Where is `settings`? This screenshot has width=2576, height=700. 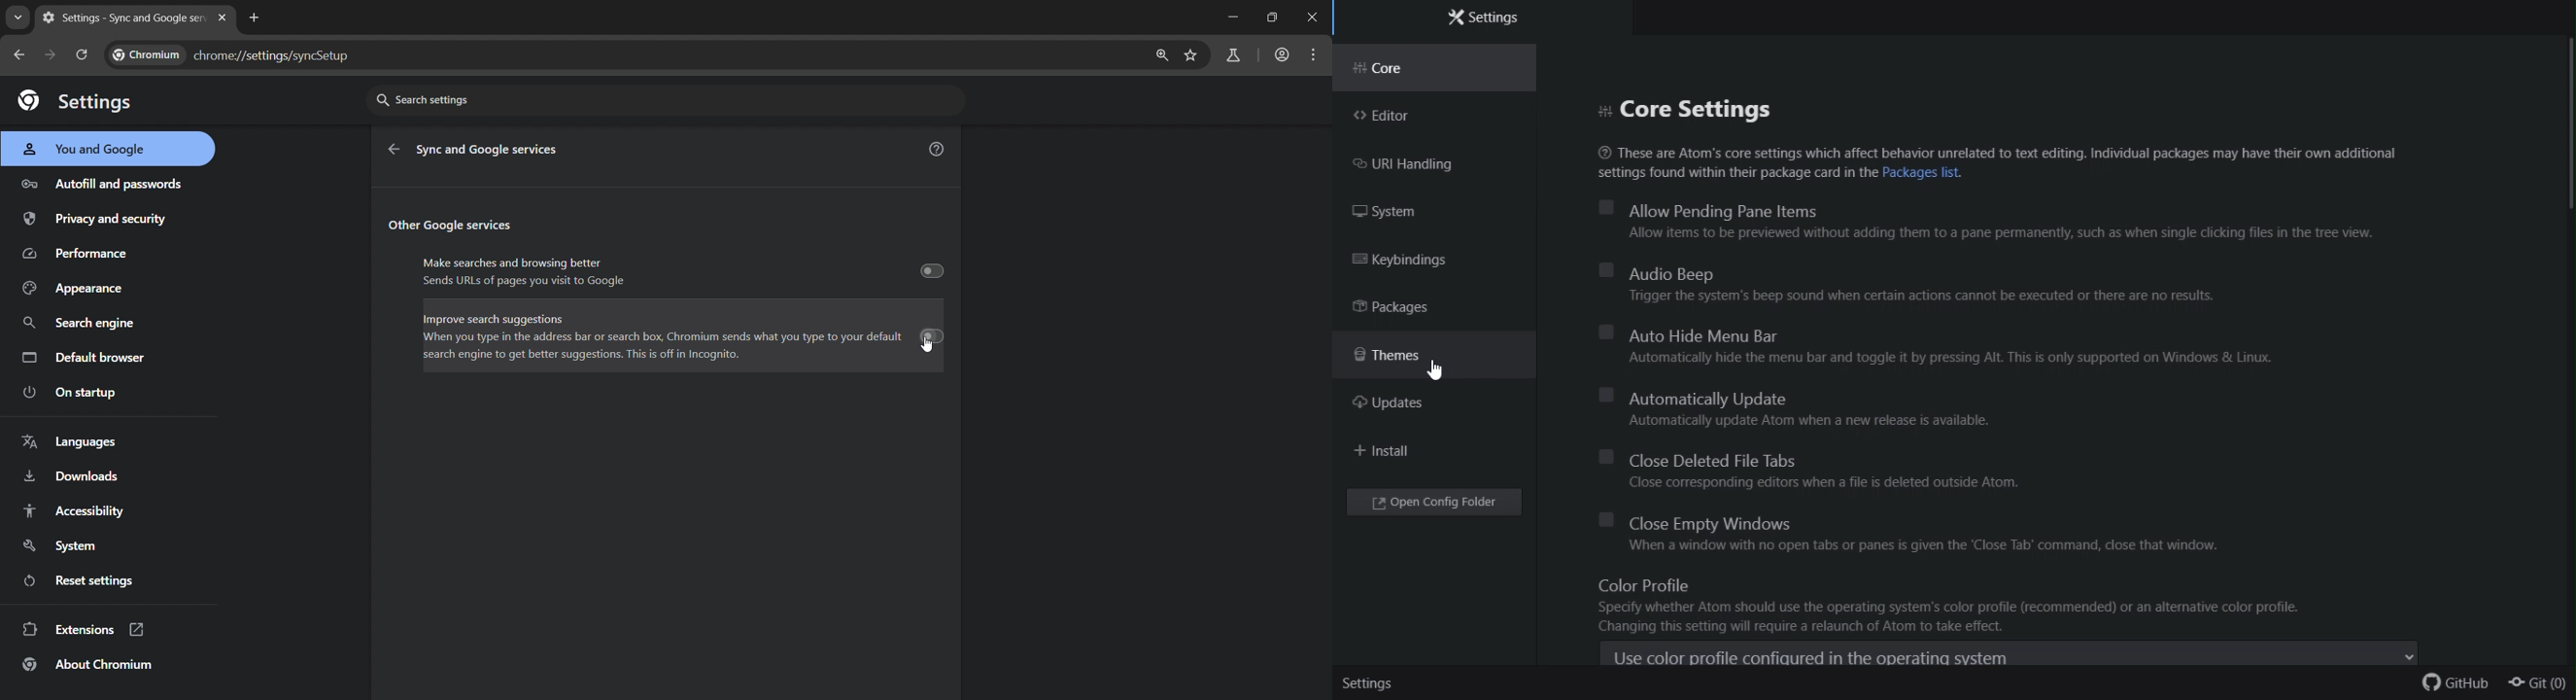
settings is located at coordinates (1371, 683).